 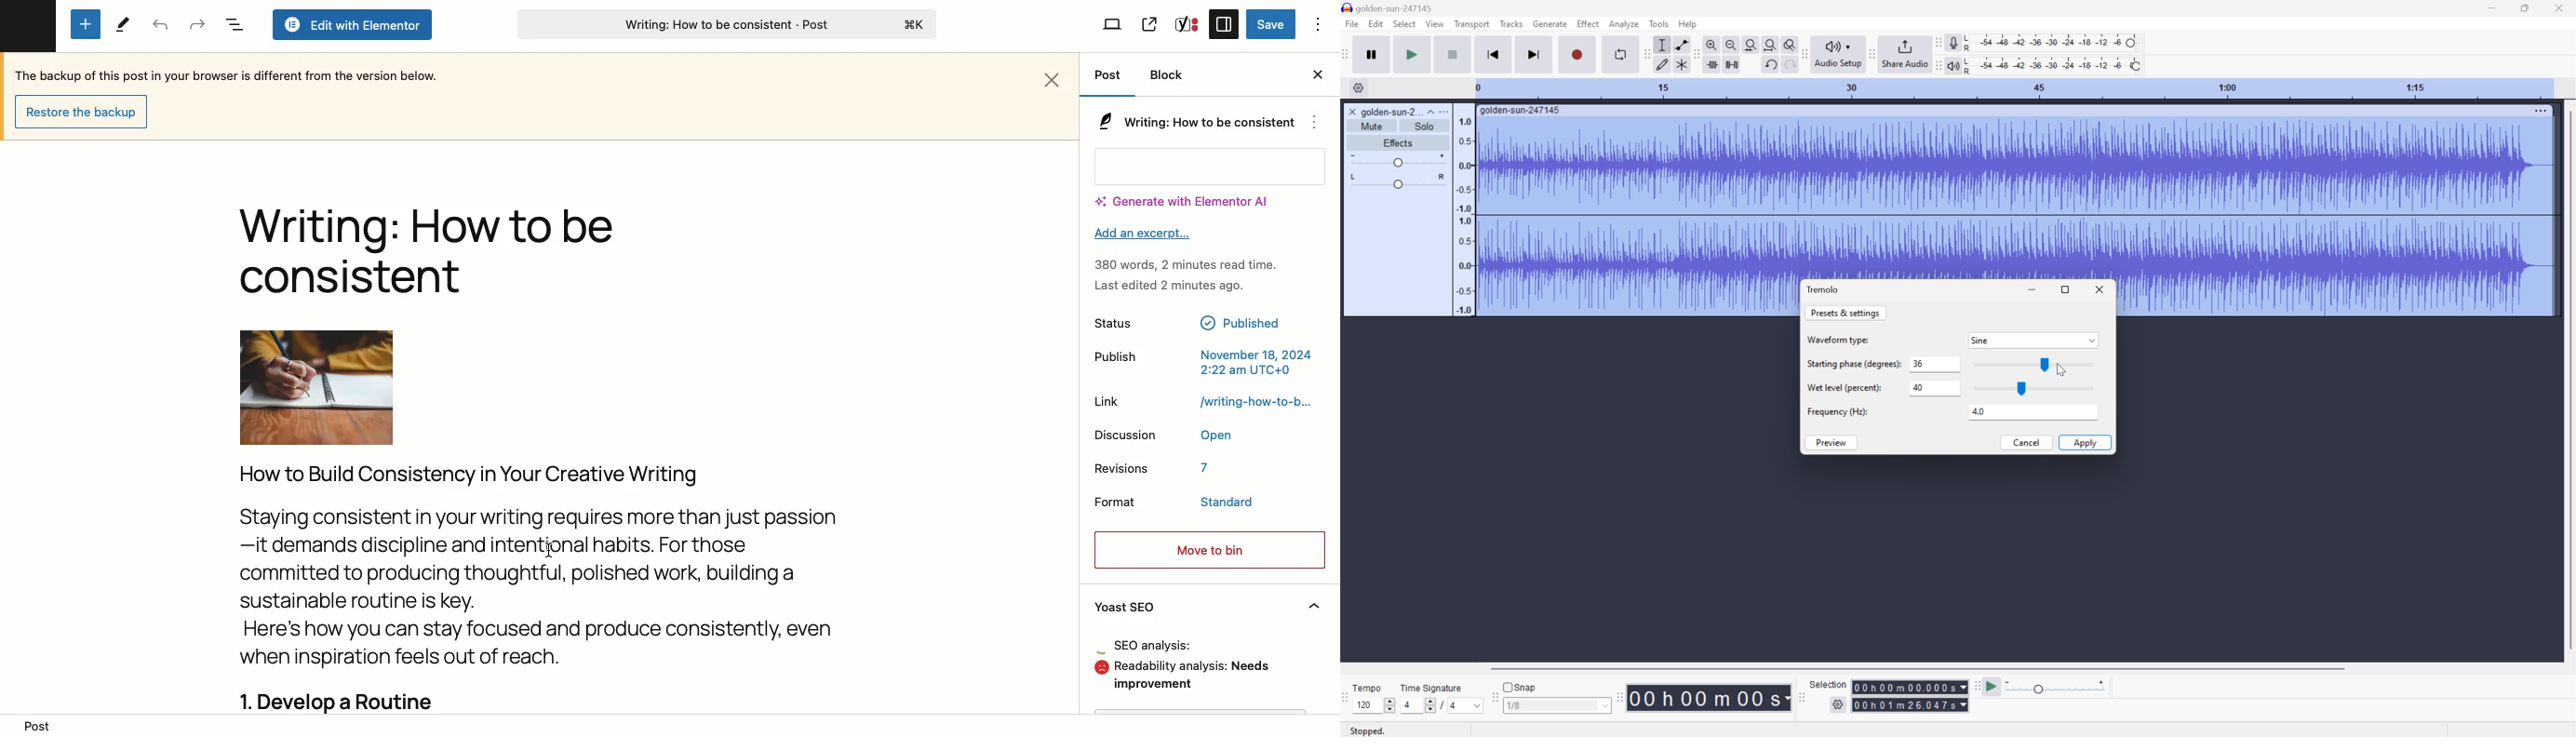 What do you see at coordinates (197, 24) in the screenshot?
I see `Redo` at bounding box center [197, 24].